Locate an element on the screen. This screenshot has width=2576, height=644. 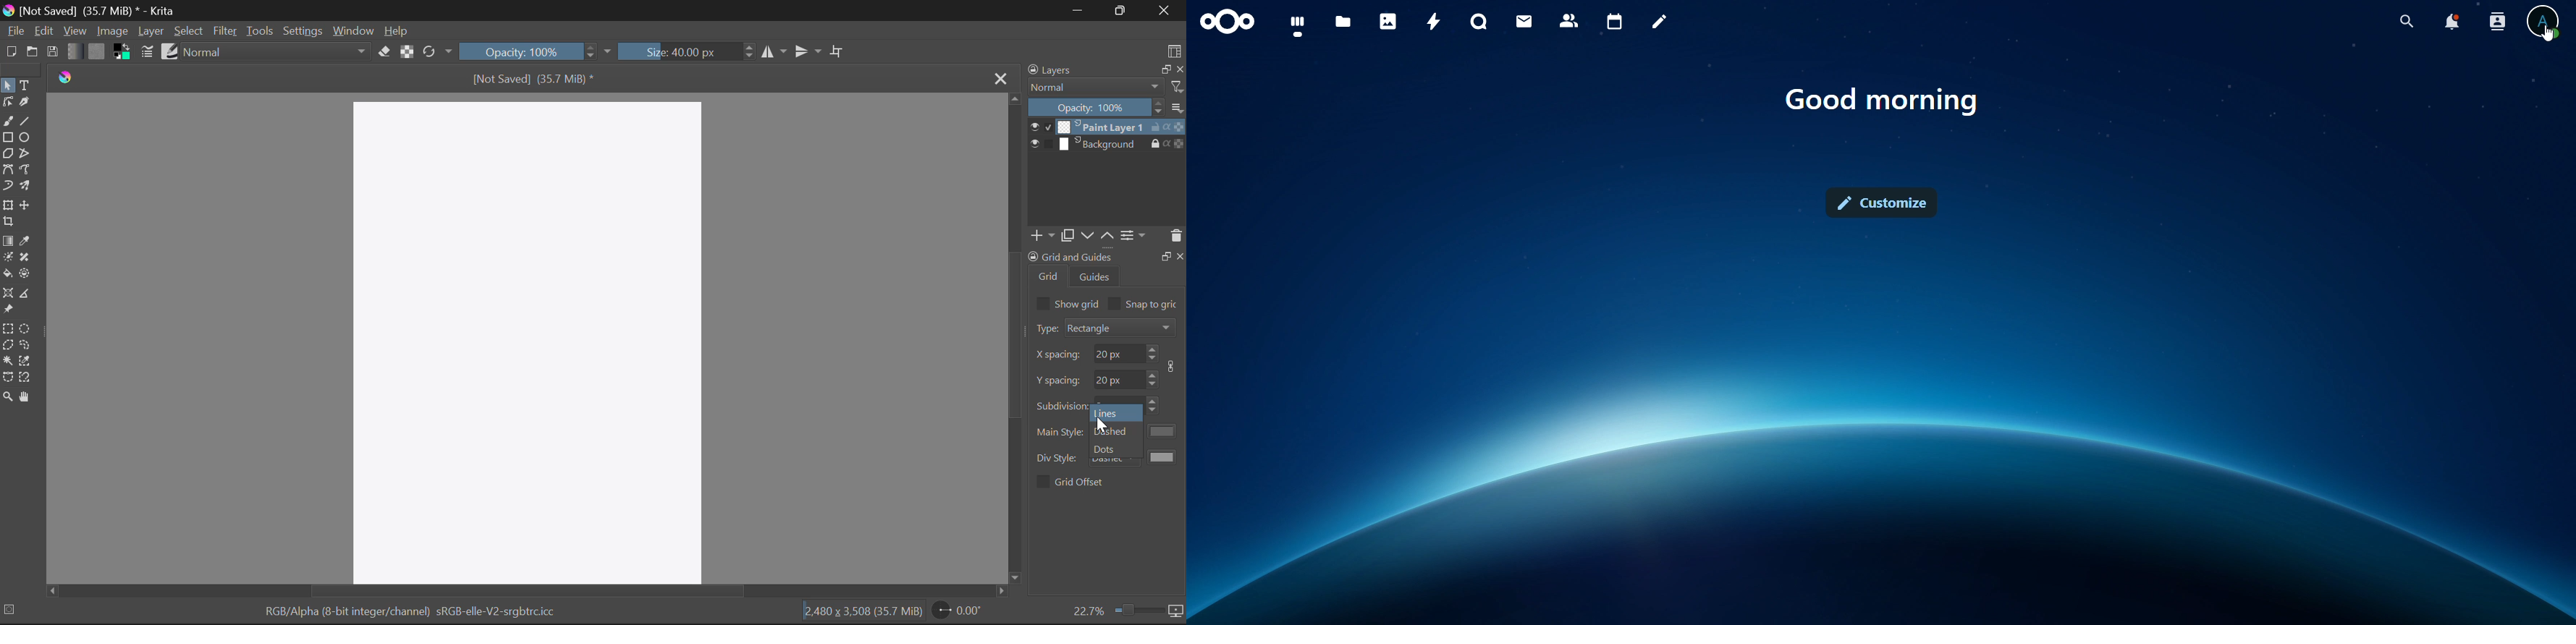
Help is located at coordinates (397, 30).